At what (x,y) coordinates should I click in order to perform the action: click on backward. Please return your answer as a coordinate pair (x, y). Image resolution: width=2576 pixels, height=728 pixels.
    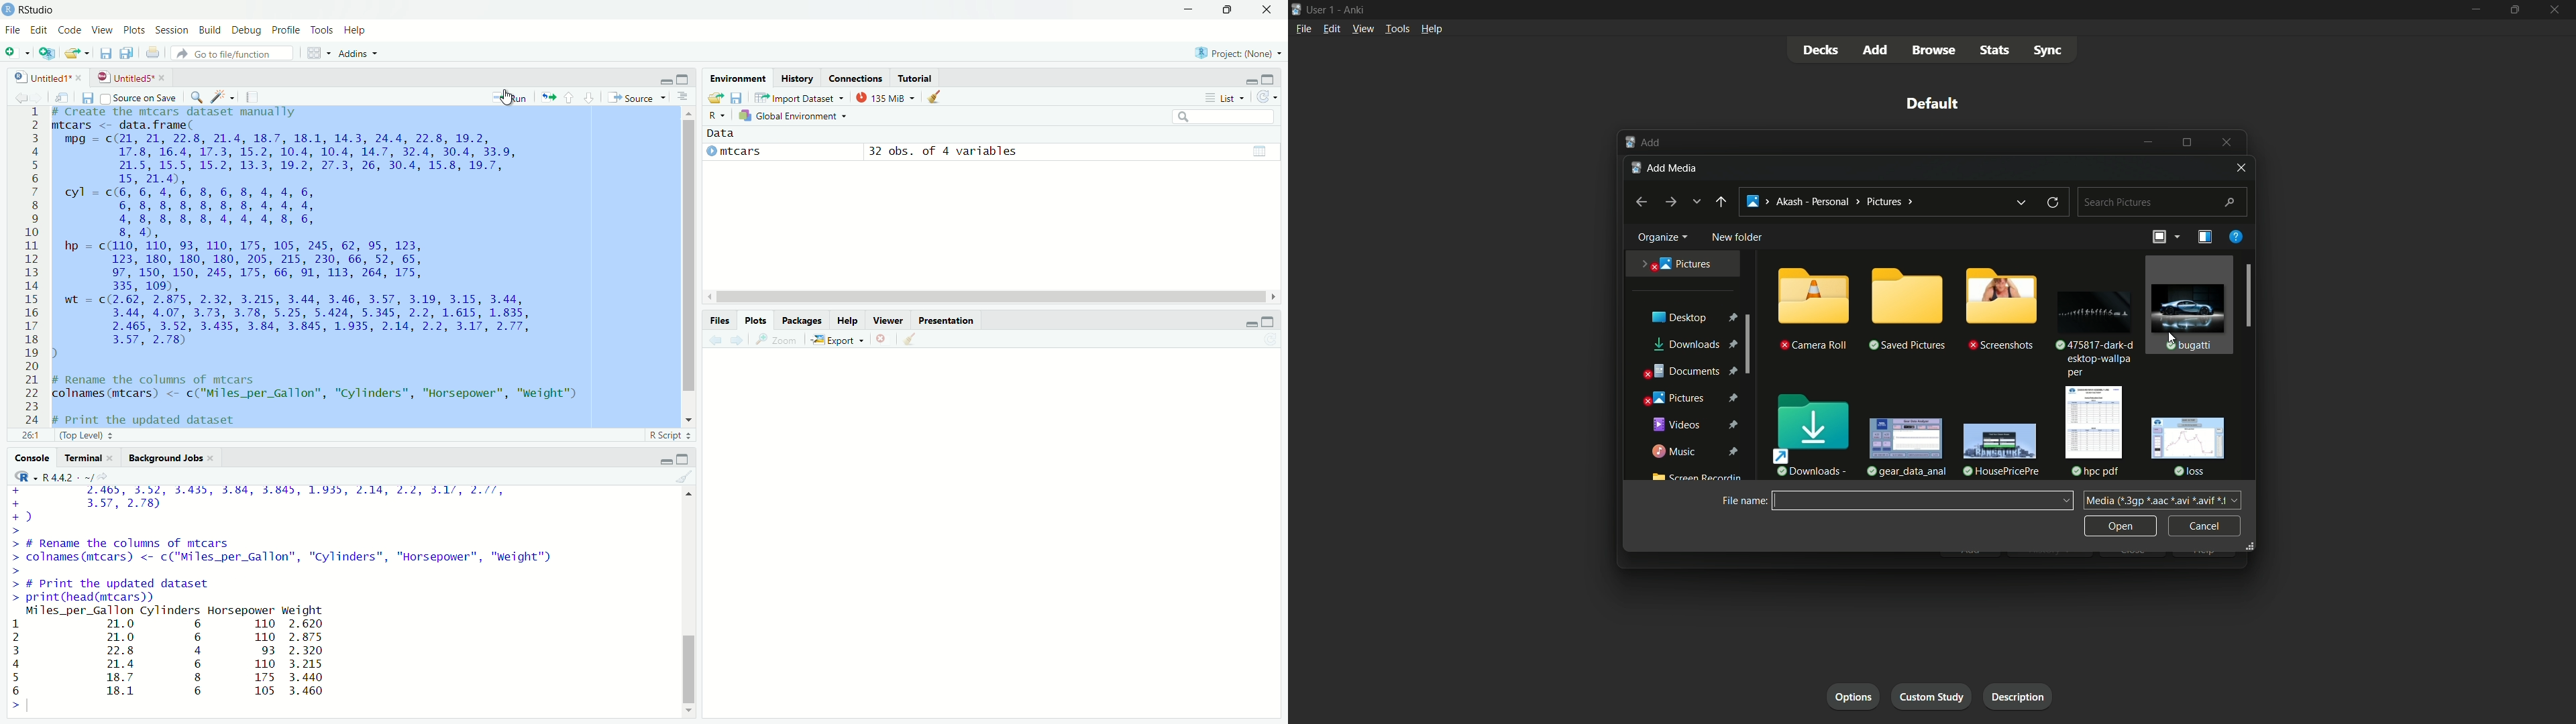
    Looking at the image, I should click on (1640, 202).